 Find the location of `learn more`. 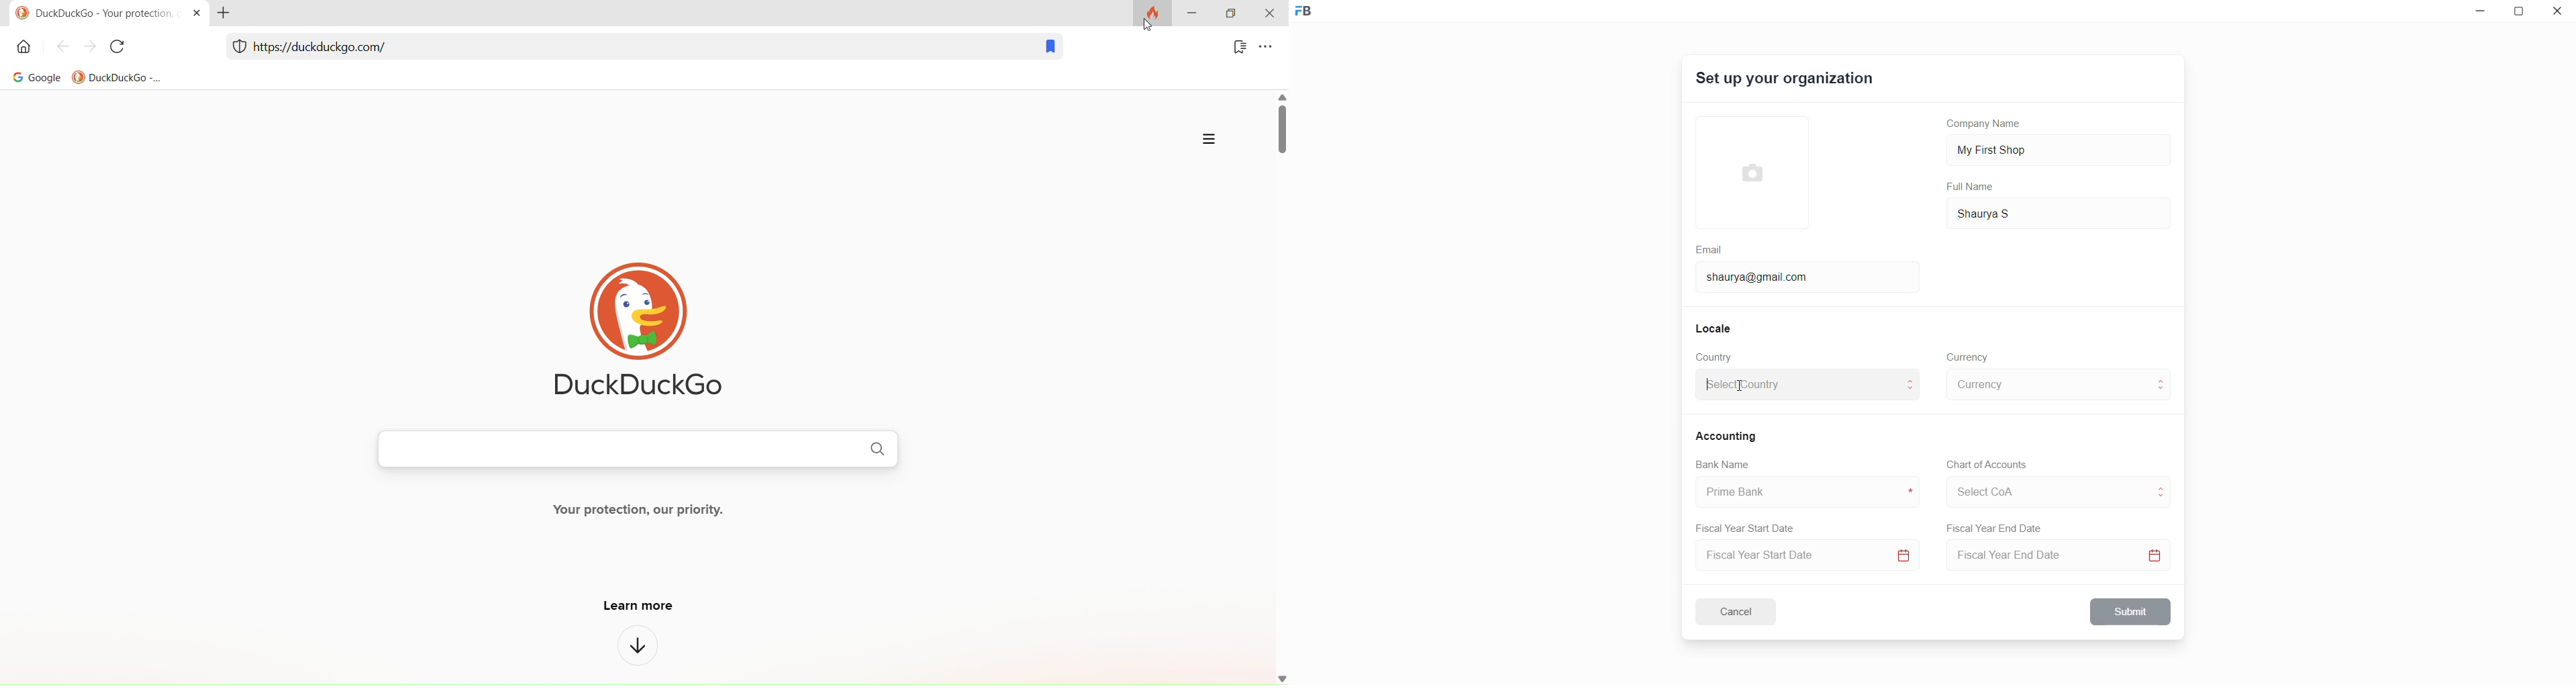

learn more is located at coordinates (646, 608).